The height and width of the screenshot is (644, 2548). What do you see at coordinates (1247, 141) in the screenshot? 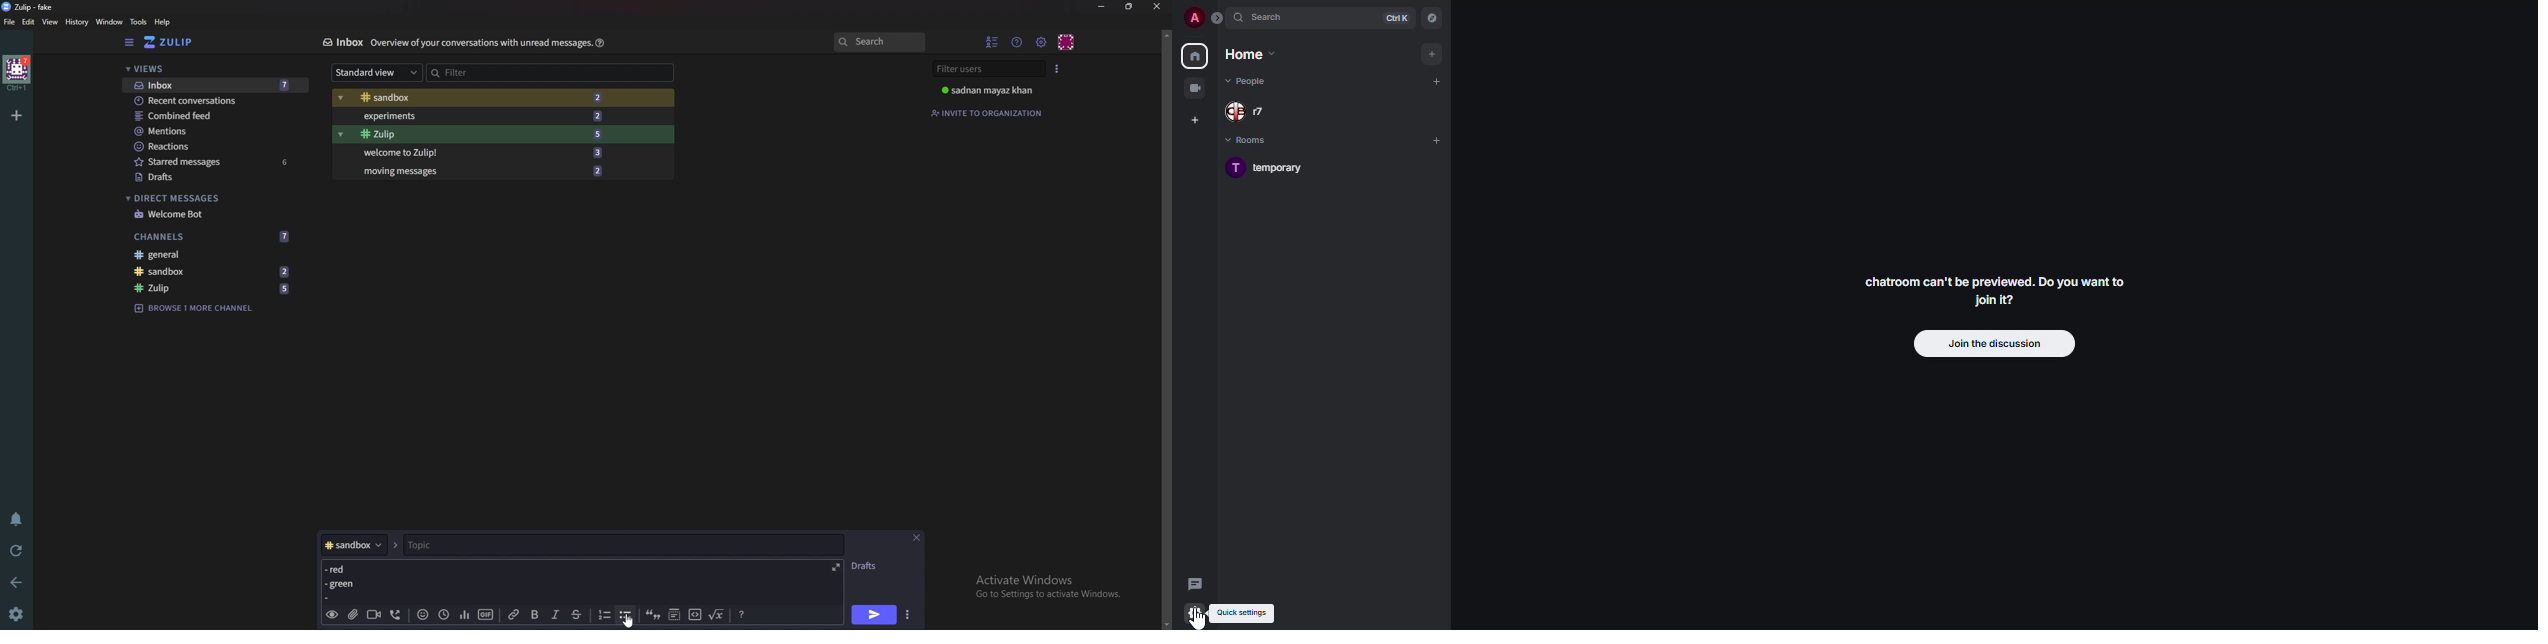
I see `rooms` at bounding box center [1247, 141].